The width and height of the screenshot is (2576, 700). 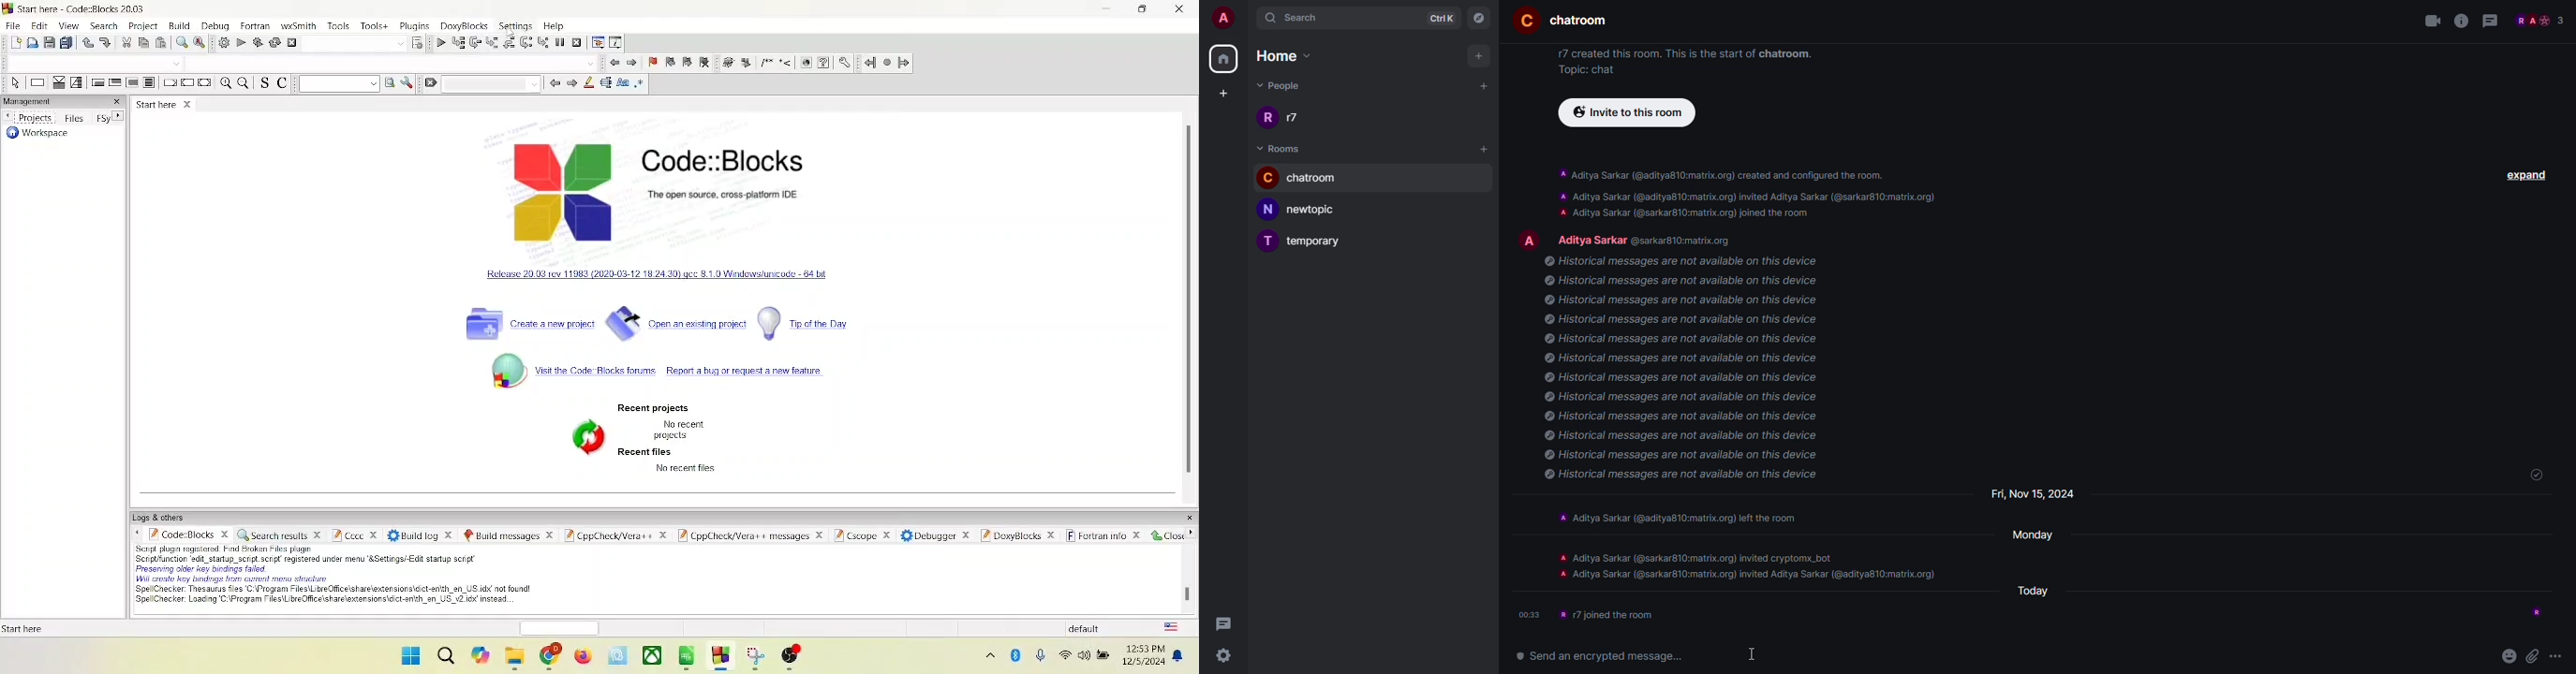 I want to click on create space, so click(x=1221, y=92).